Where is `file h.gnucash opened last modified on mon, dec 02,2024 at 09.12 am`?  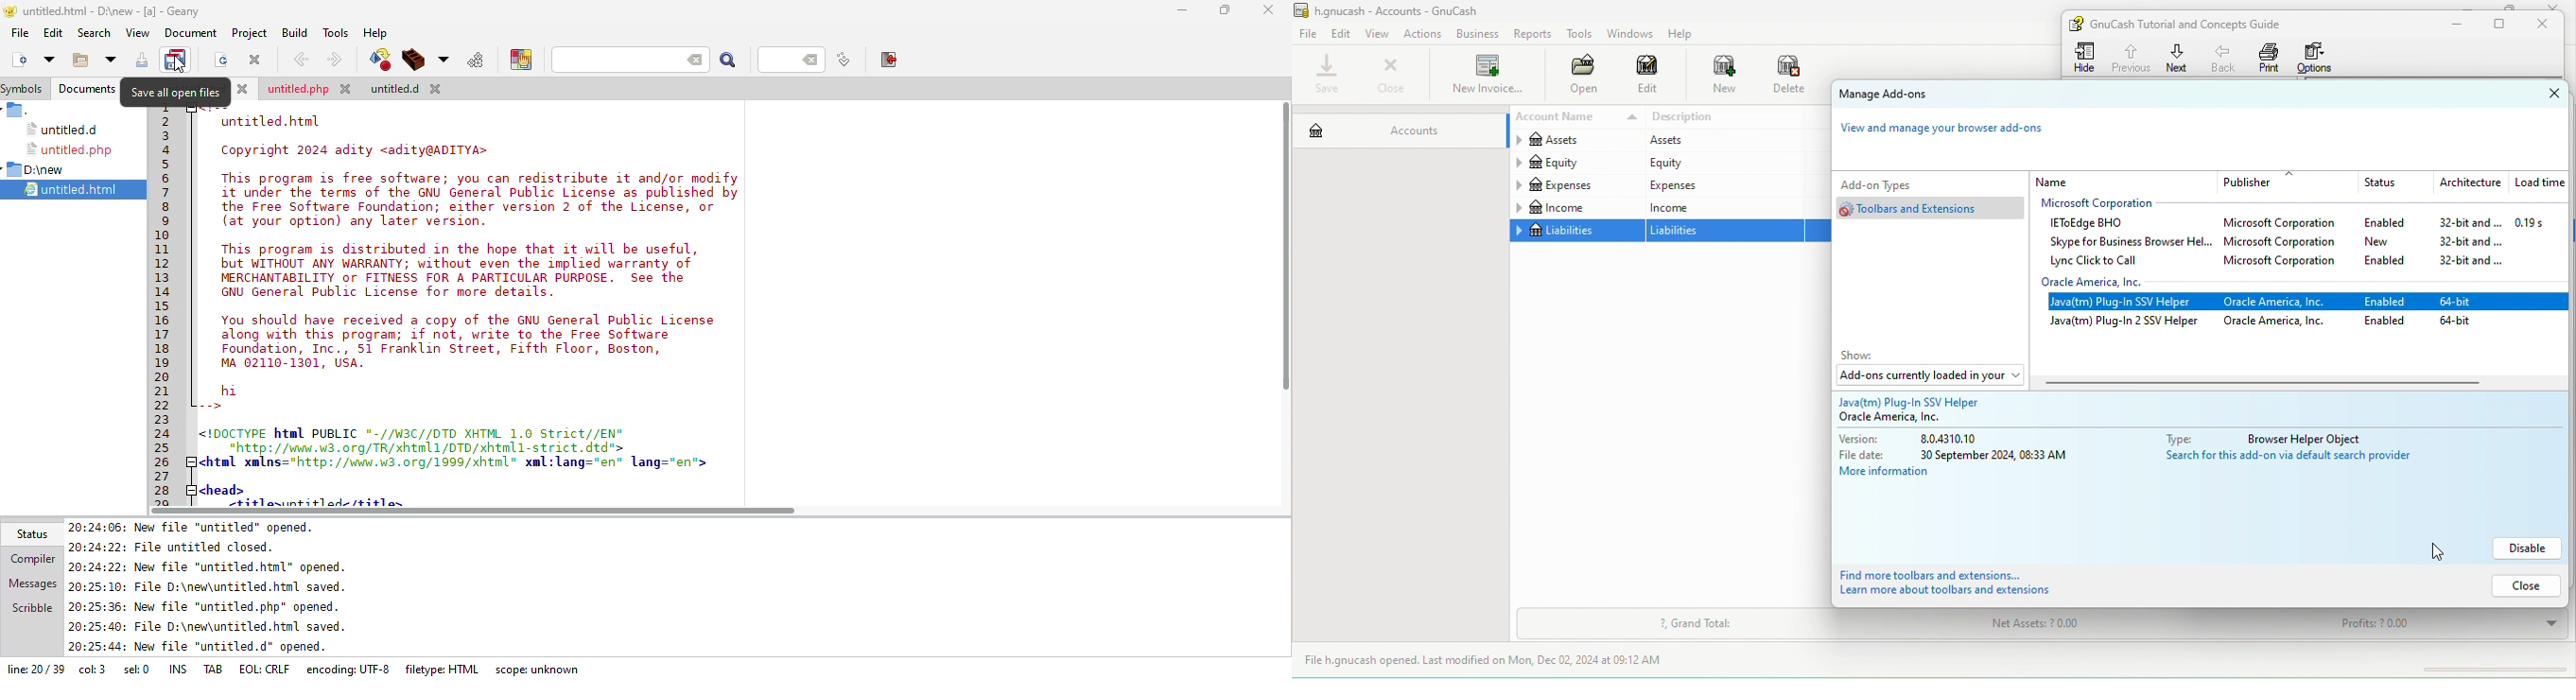 file h.gnucash opened last modified on mon, dec 02,2024 at 09.12 am is located at coordinates (1498, 661).